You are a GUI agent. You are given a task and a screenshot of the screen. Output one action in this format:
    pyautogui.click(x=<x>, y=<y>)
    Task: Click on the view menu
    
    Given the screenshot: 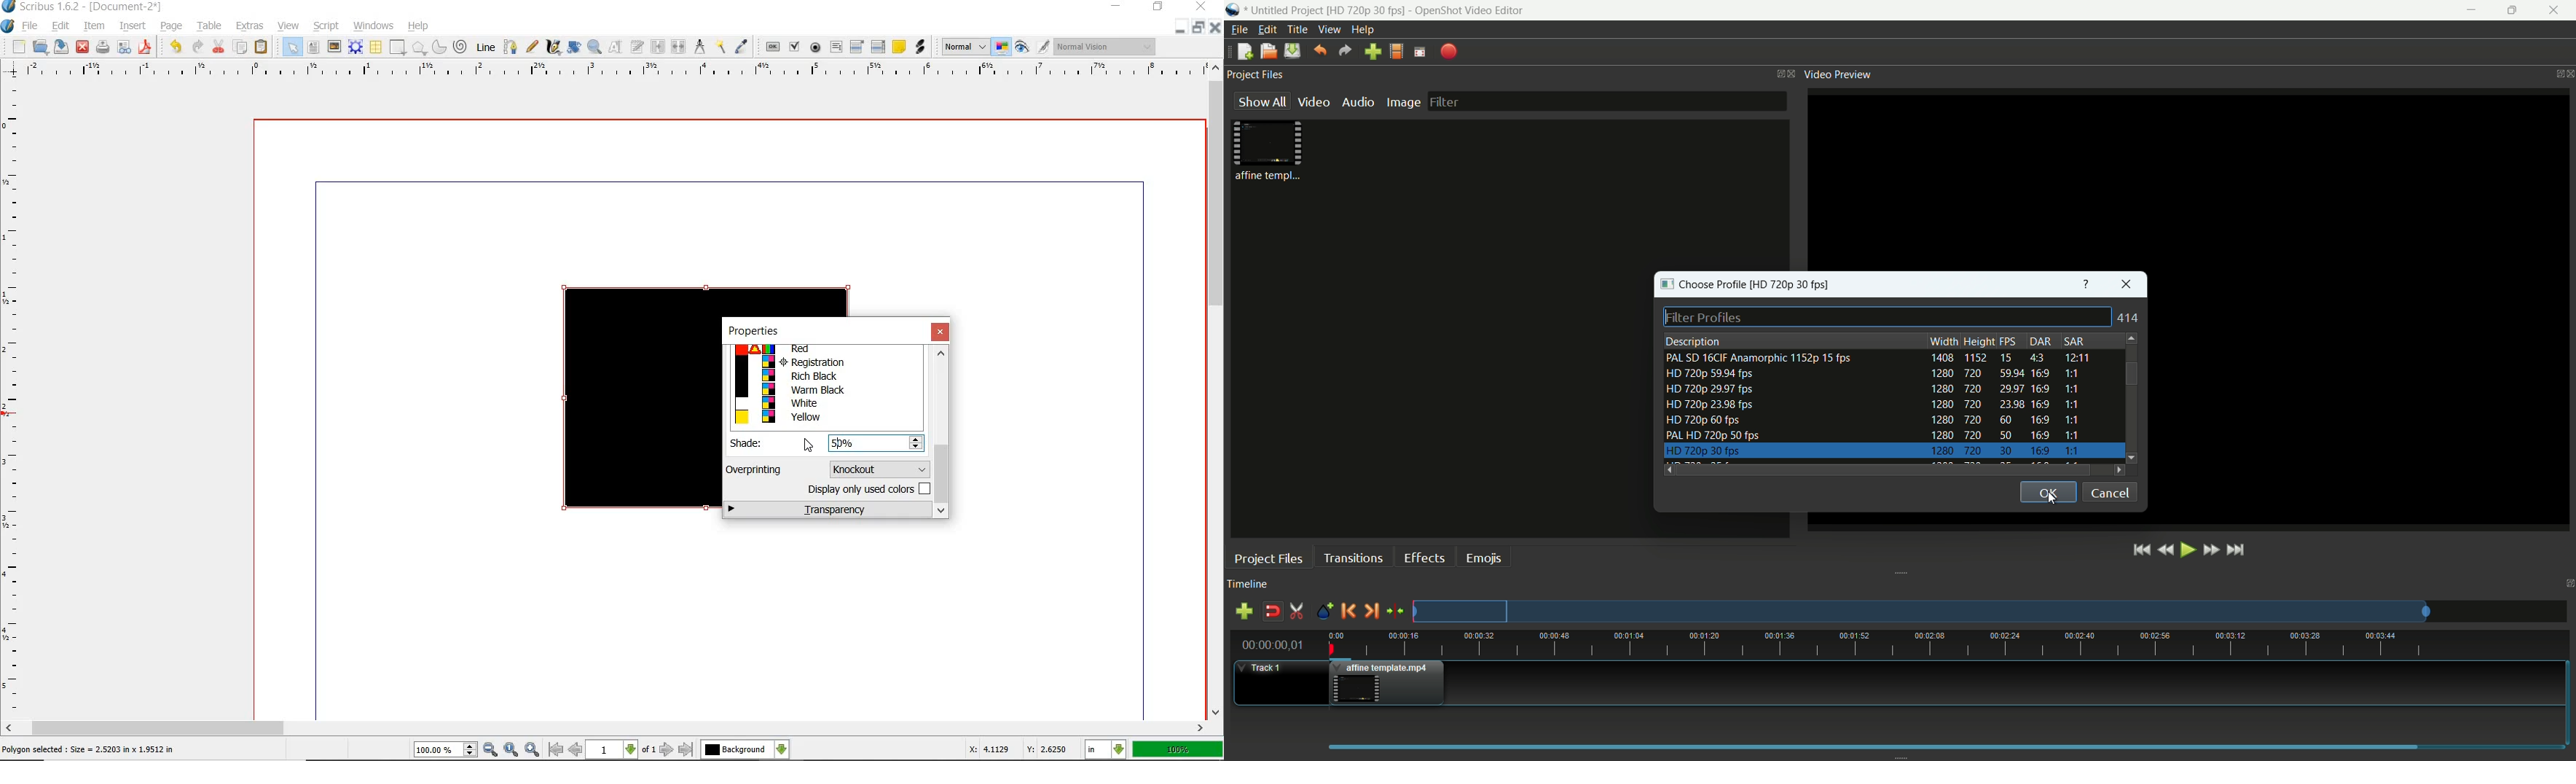 What is the action you would take?
    pyautogui.click(x=1330, y=29)
    